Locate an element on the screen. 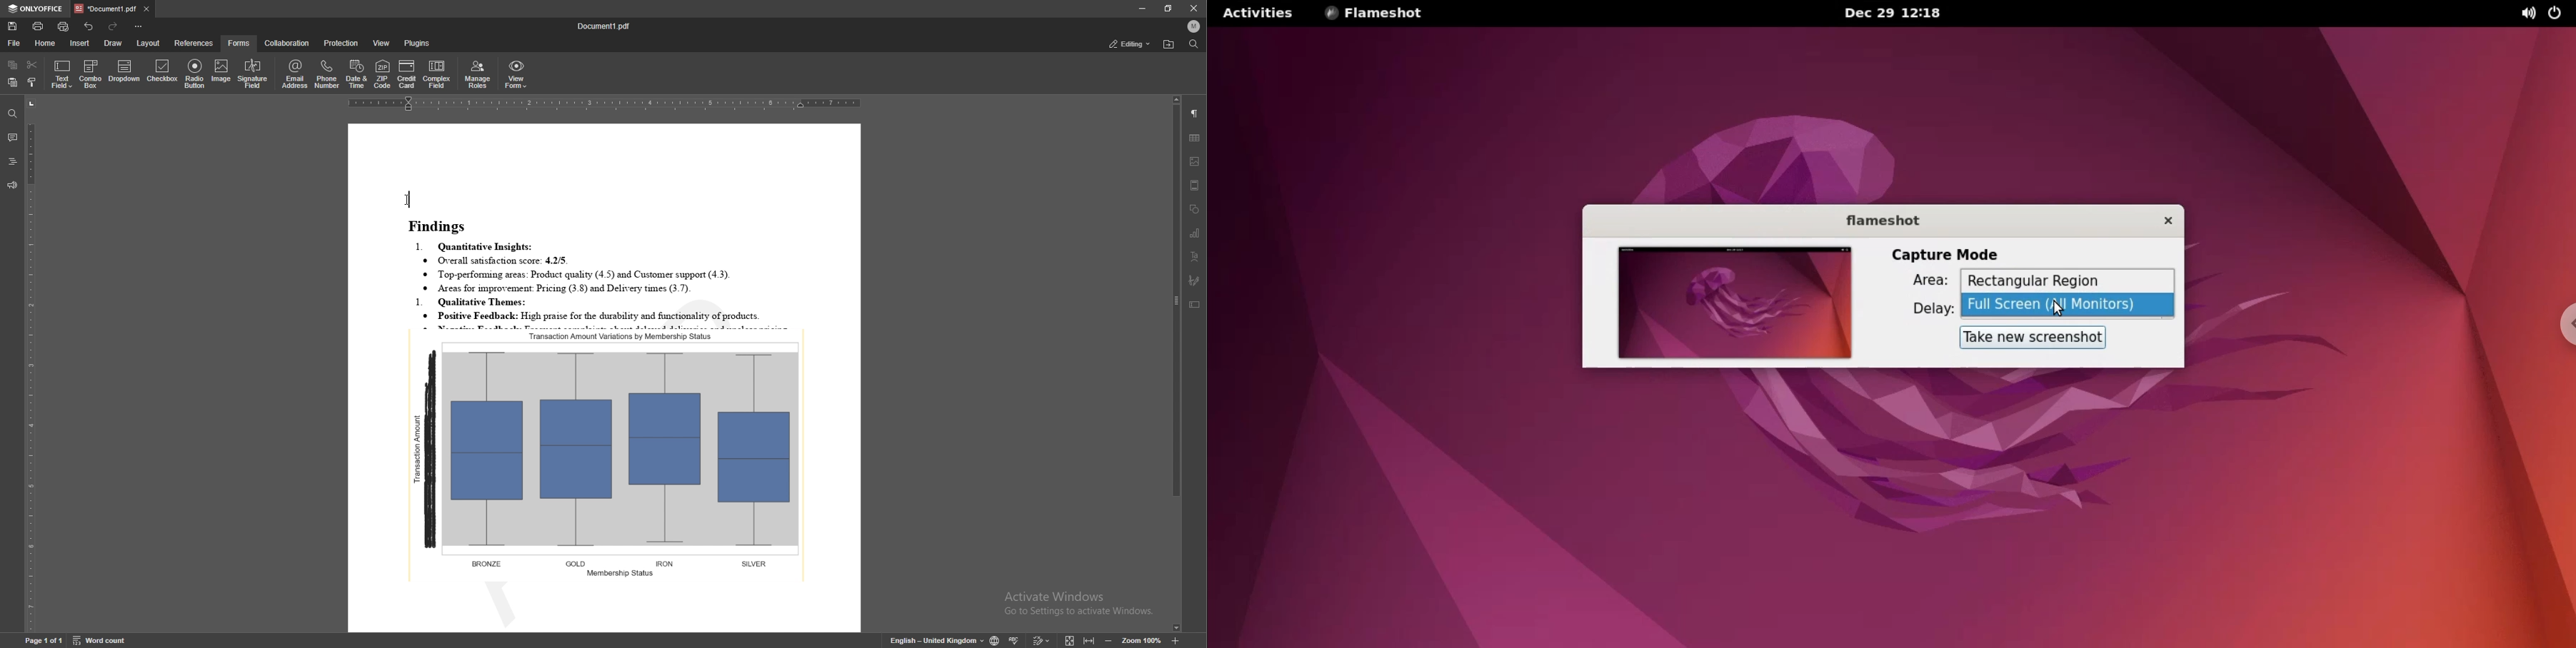 The height and width of the screenshot is (672, 2576). combo box is located at coordinates (92, 73).